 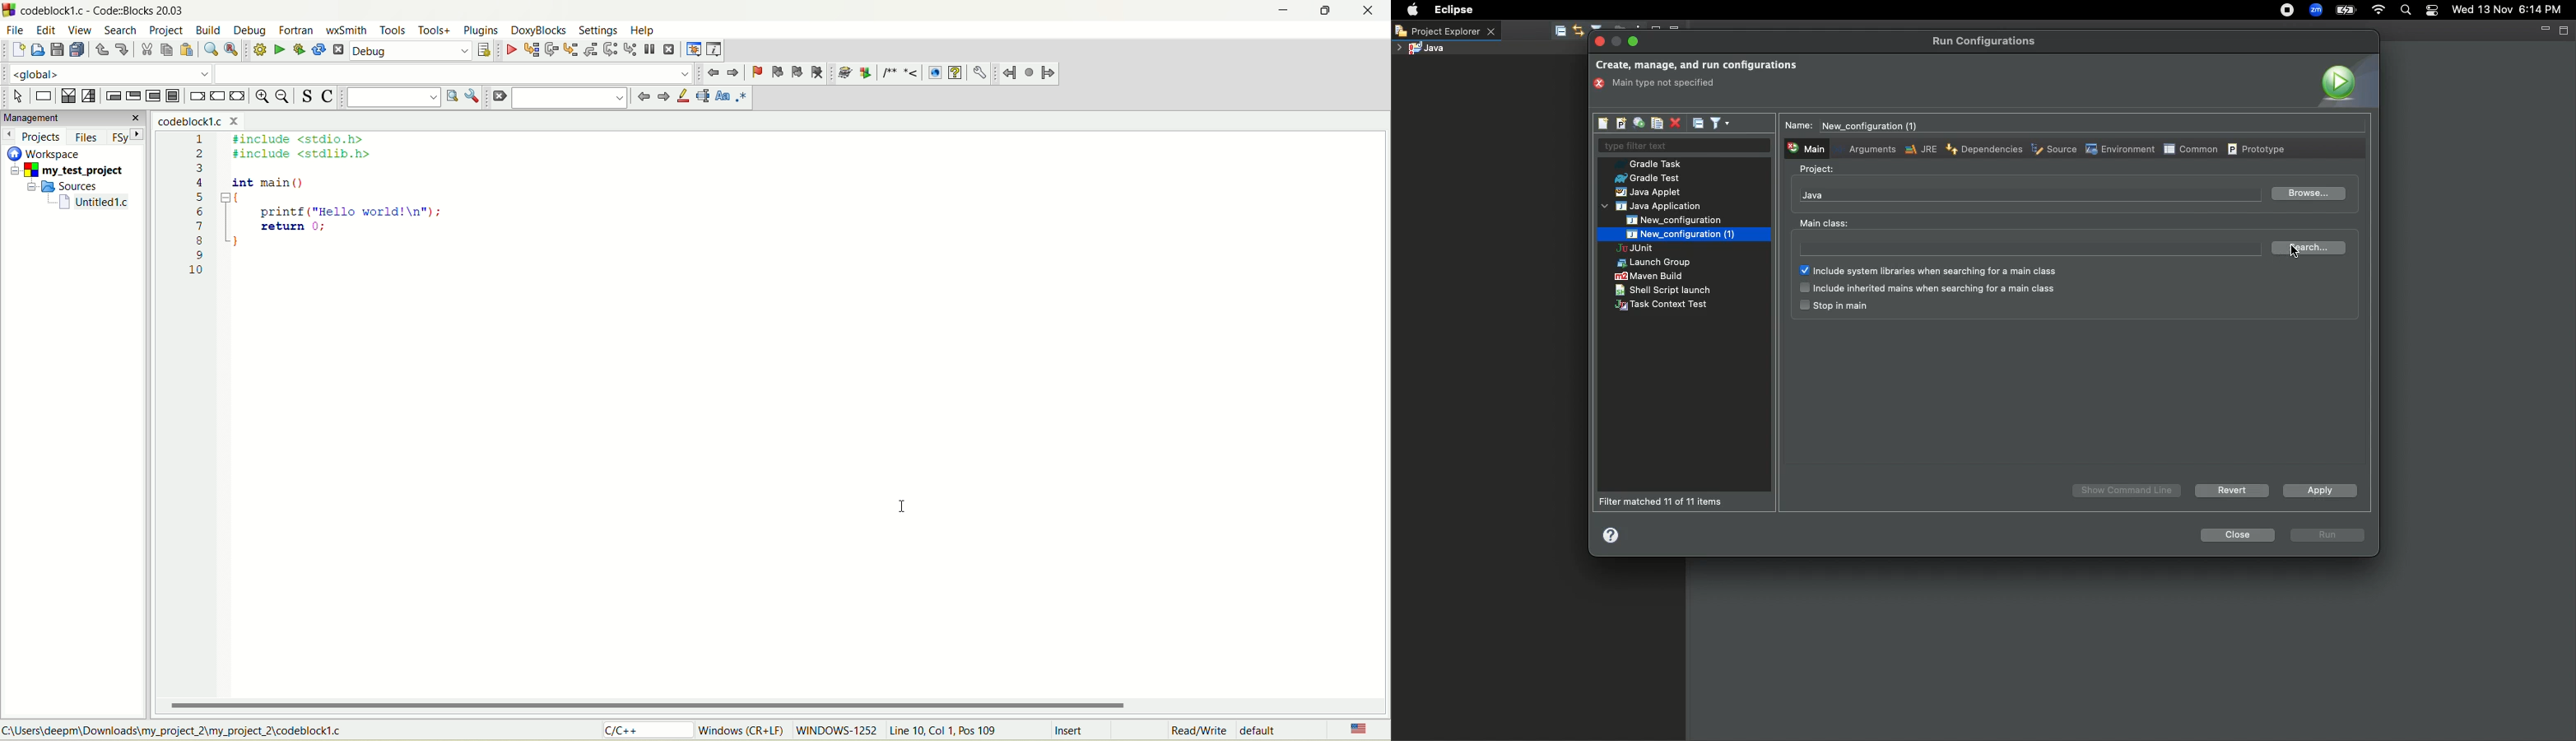 What do you see at coordinates (67, 186) in the screenshot?
I see `sources` at bounding box center [67, 186].